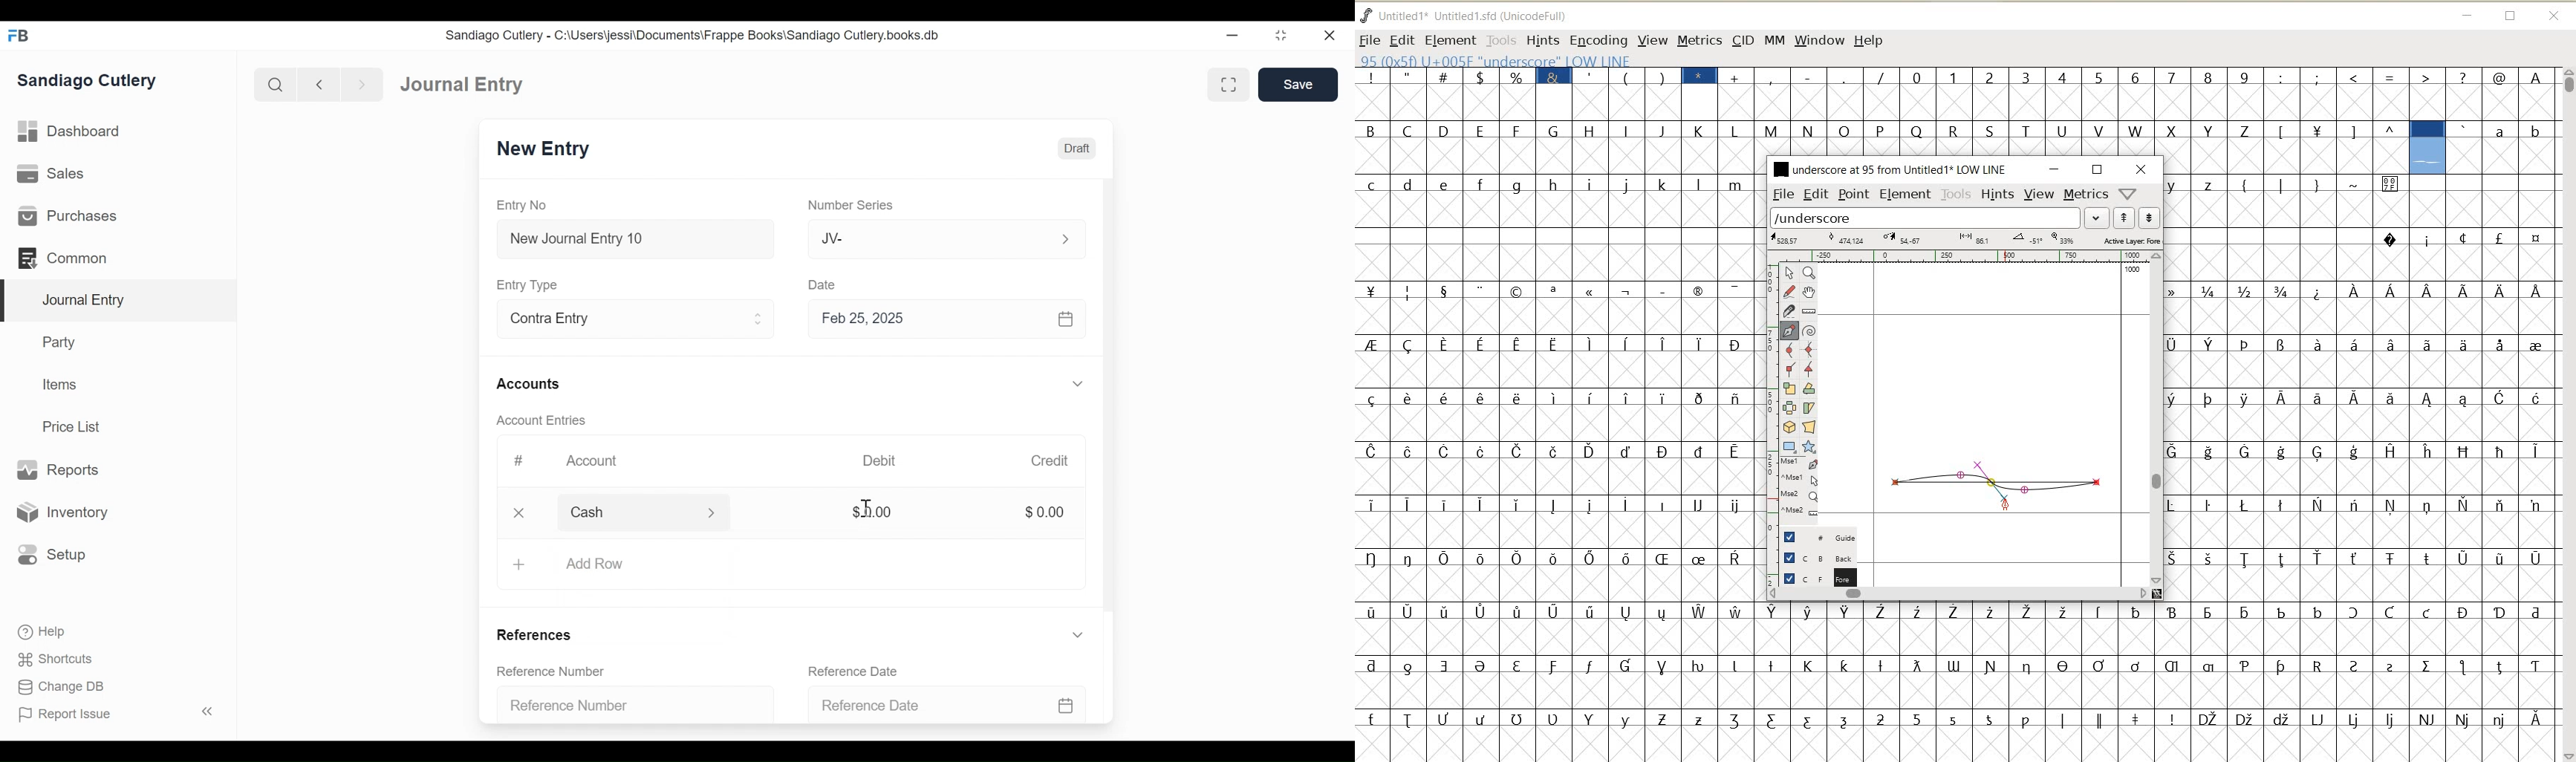  I want to click on New Journal Entry 10, so click(635, 238).